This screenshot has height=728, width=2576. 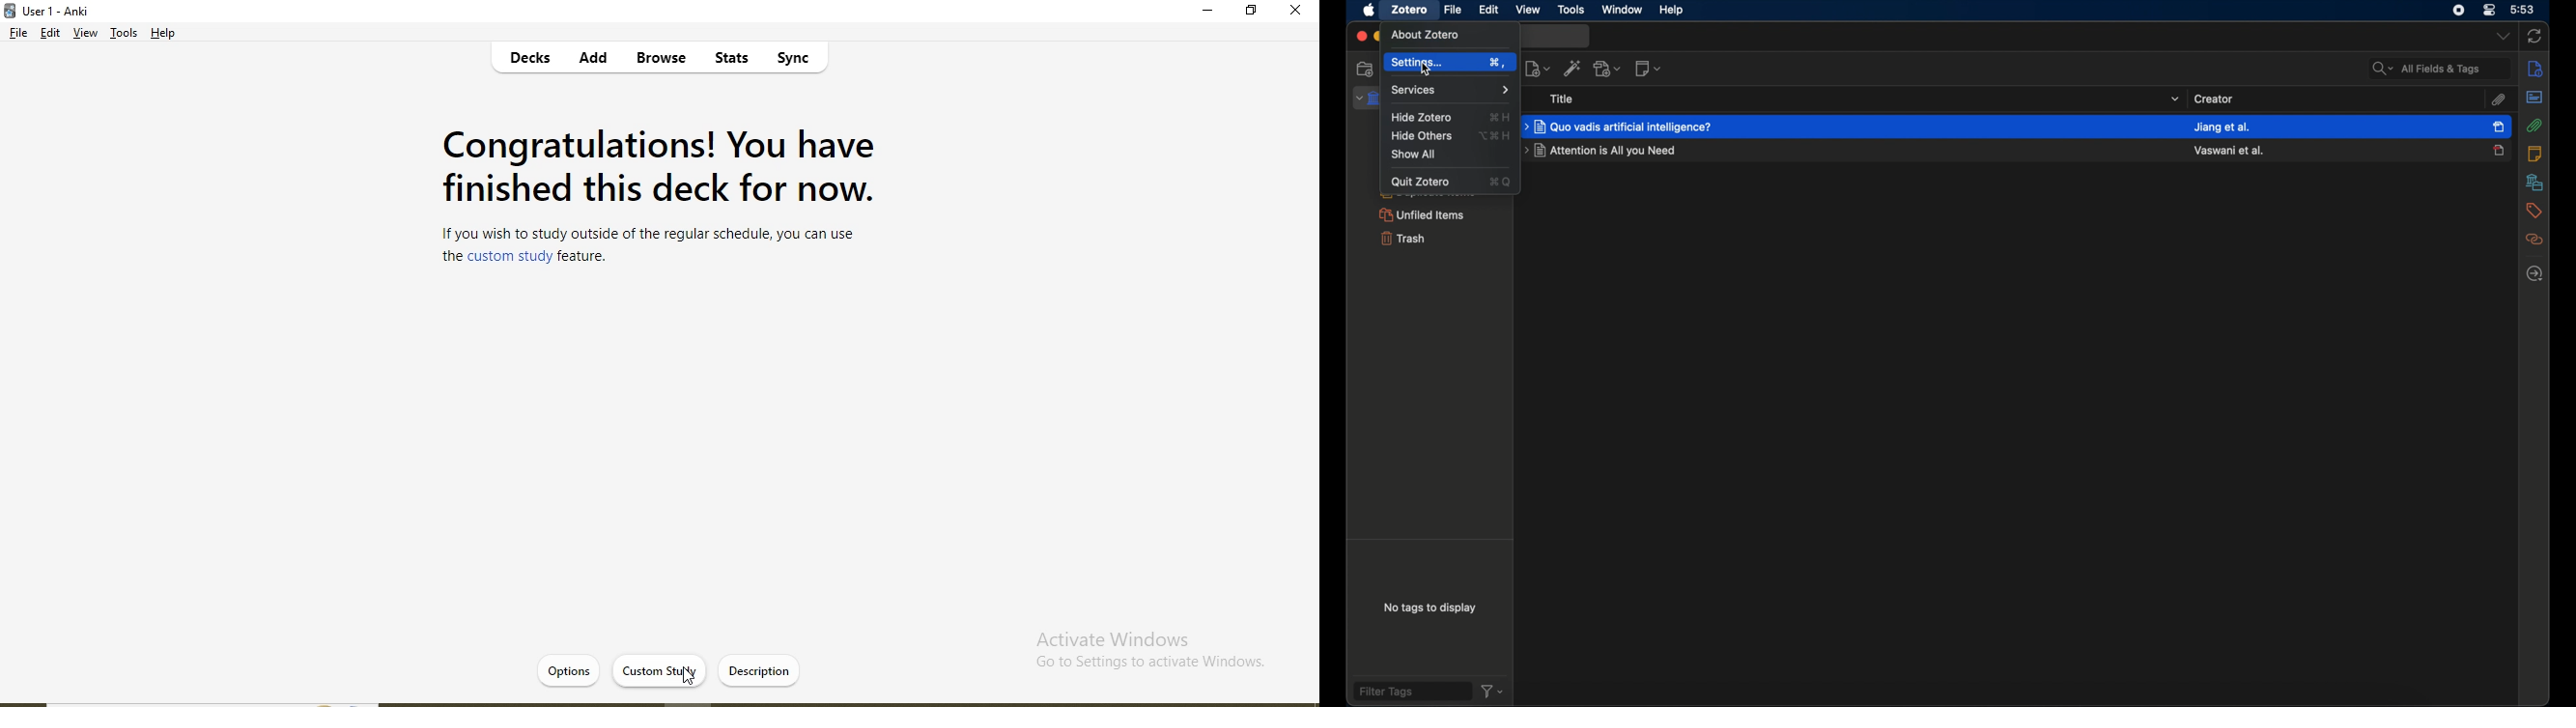 I want to click on attachements, so click(x=2534, y=126).